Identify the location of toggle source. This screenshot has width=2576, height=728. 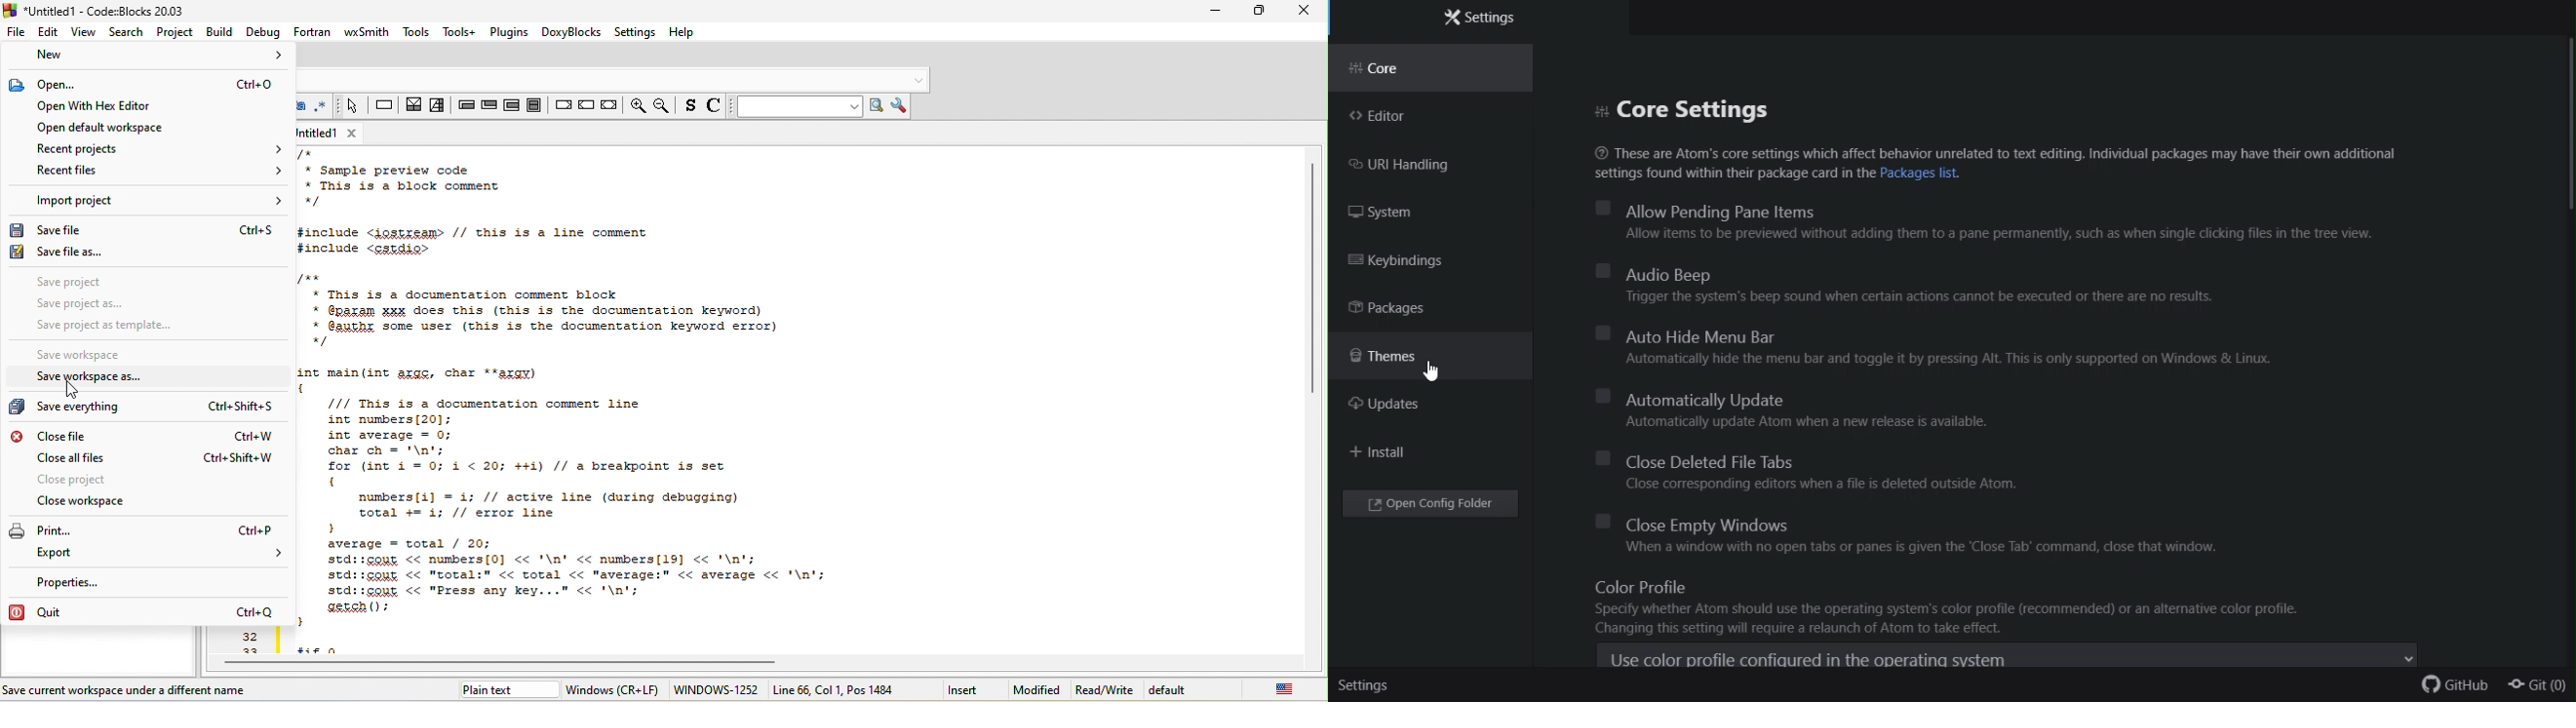
(689, 108).